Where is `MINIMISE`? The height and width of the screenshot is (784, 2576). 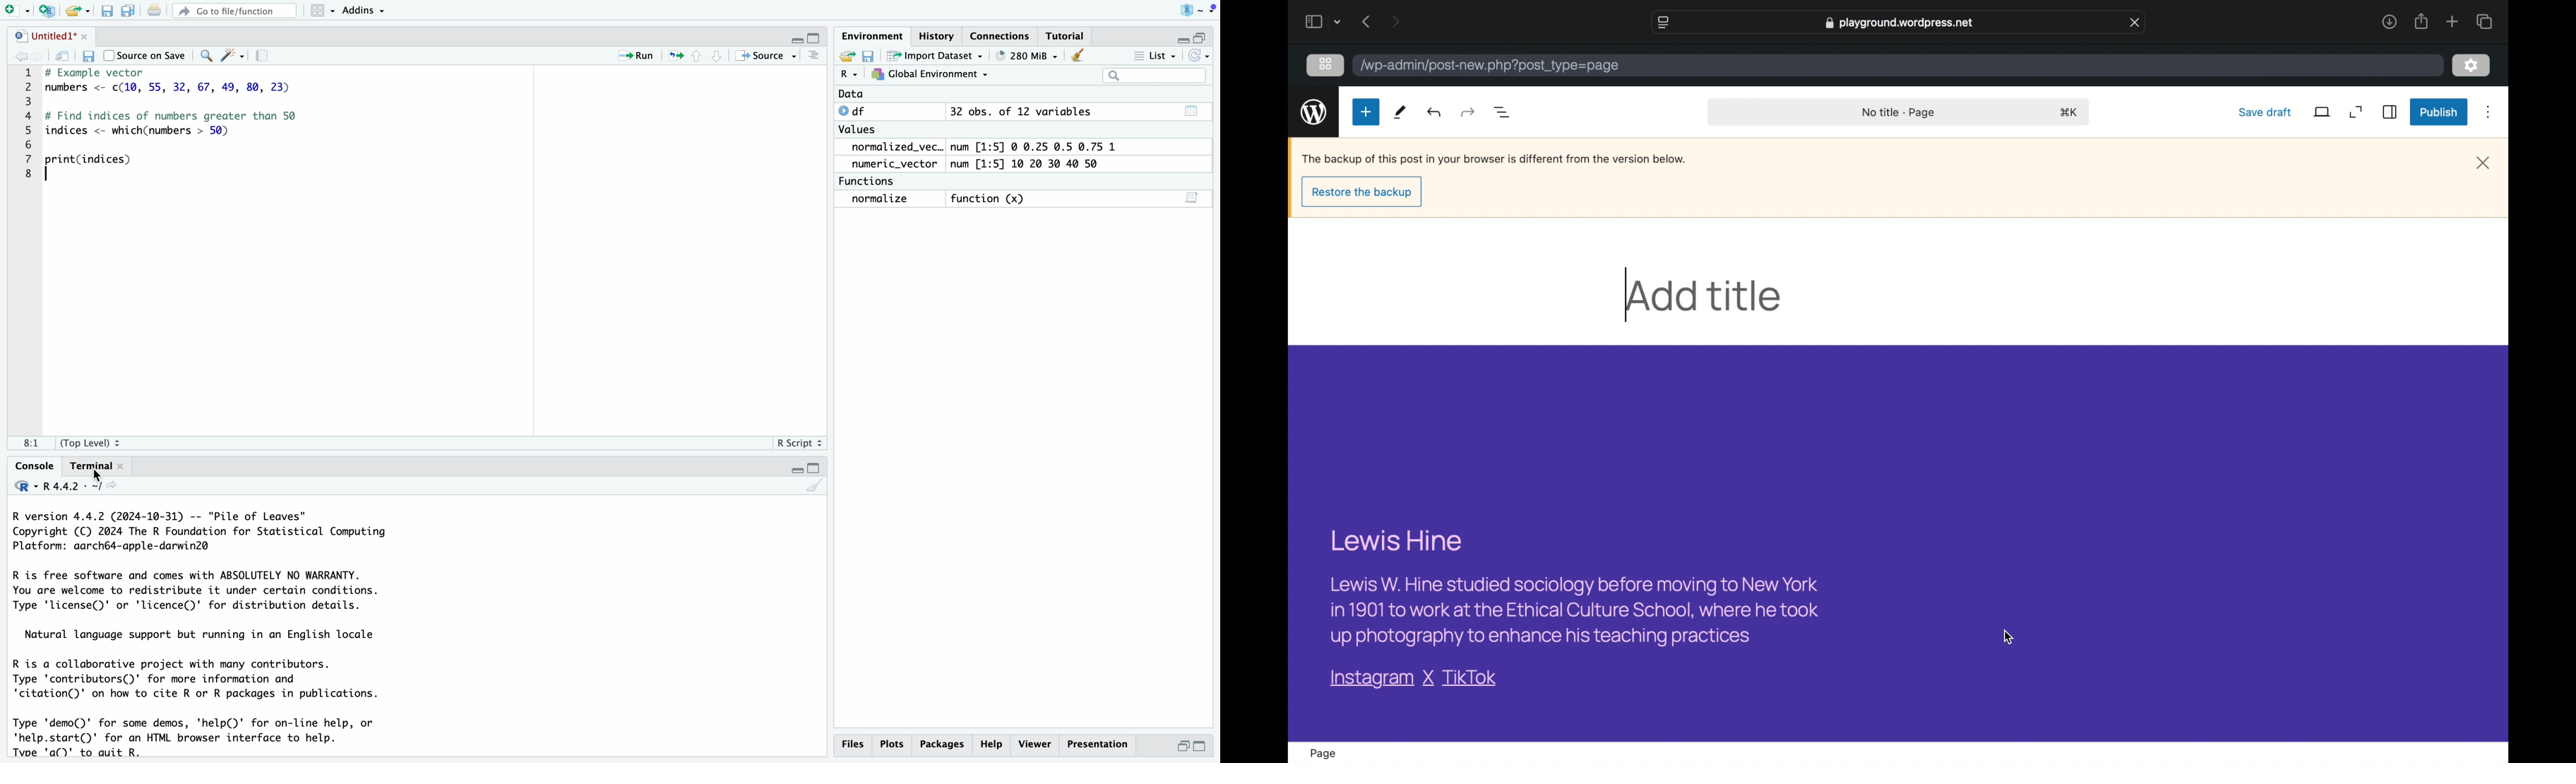
MINIMISE is located at coordinates (1179, 37).